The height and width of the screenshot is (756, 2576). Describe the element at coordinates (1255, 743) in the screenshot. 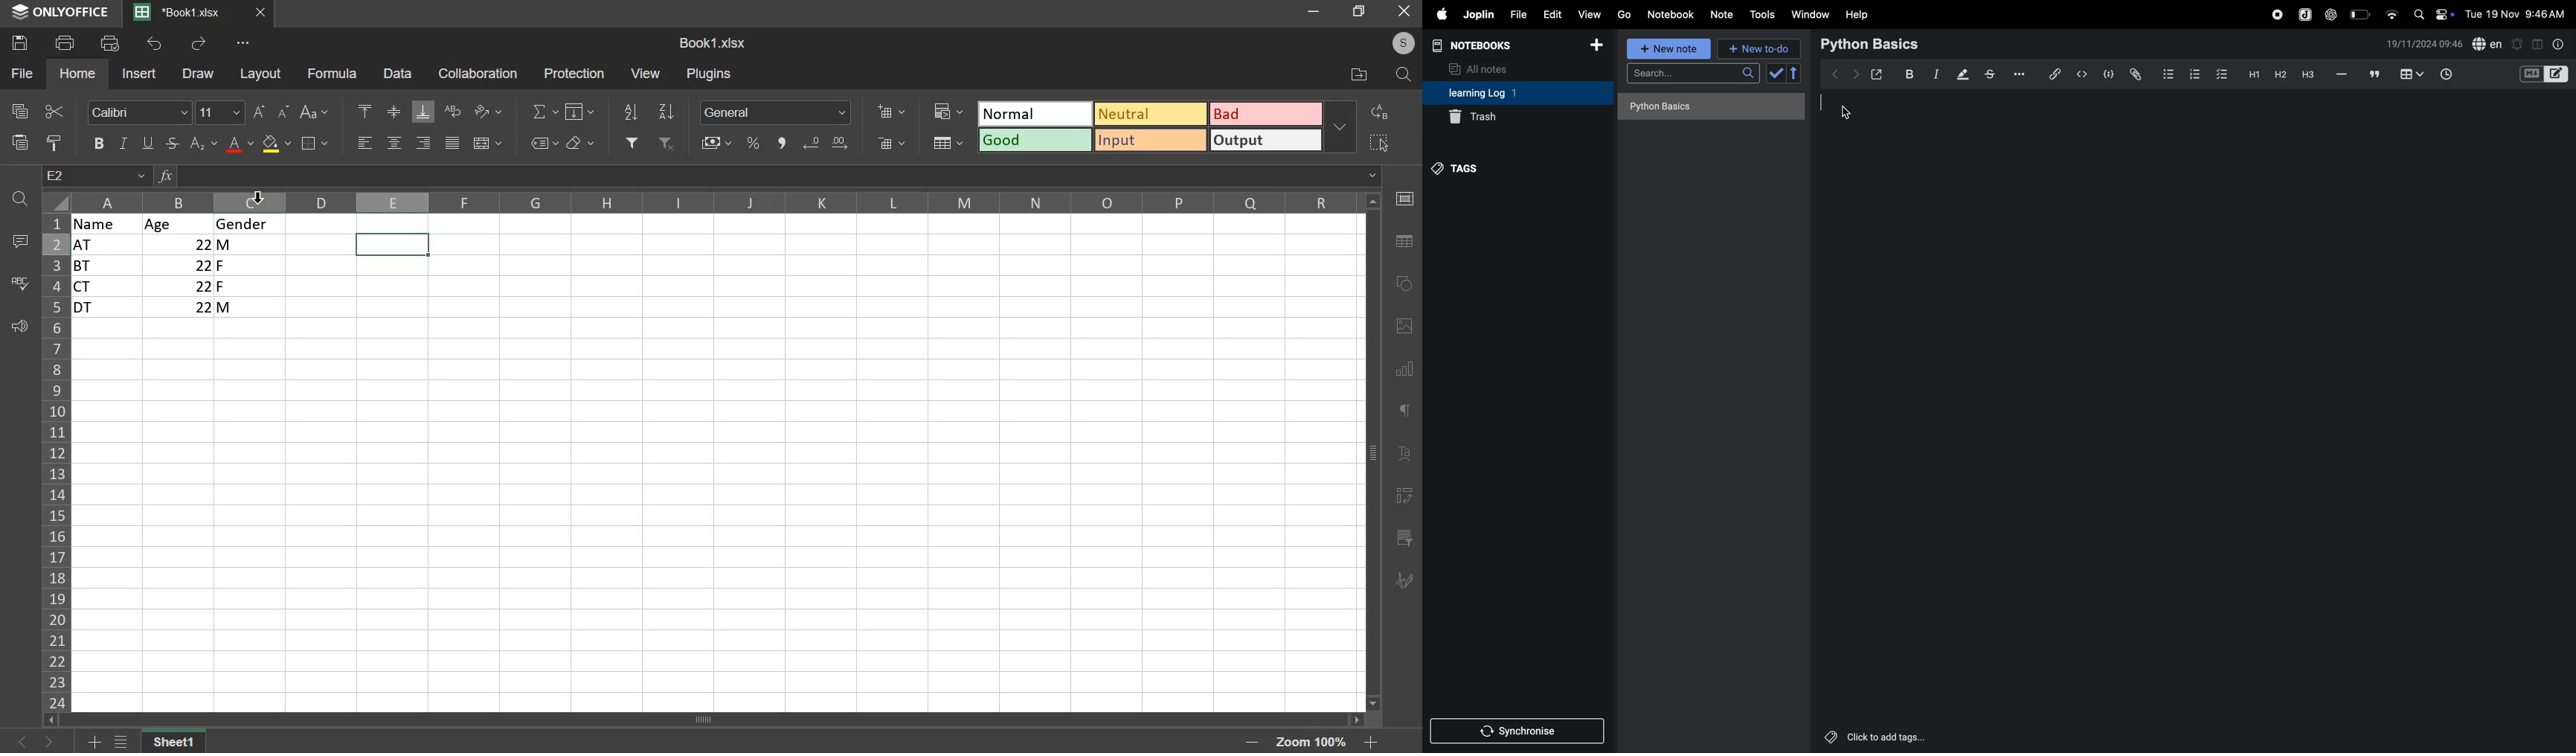

I see `zoom out` at that location.